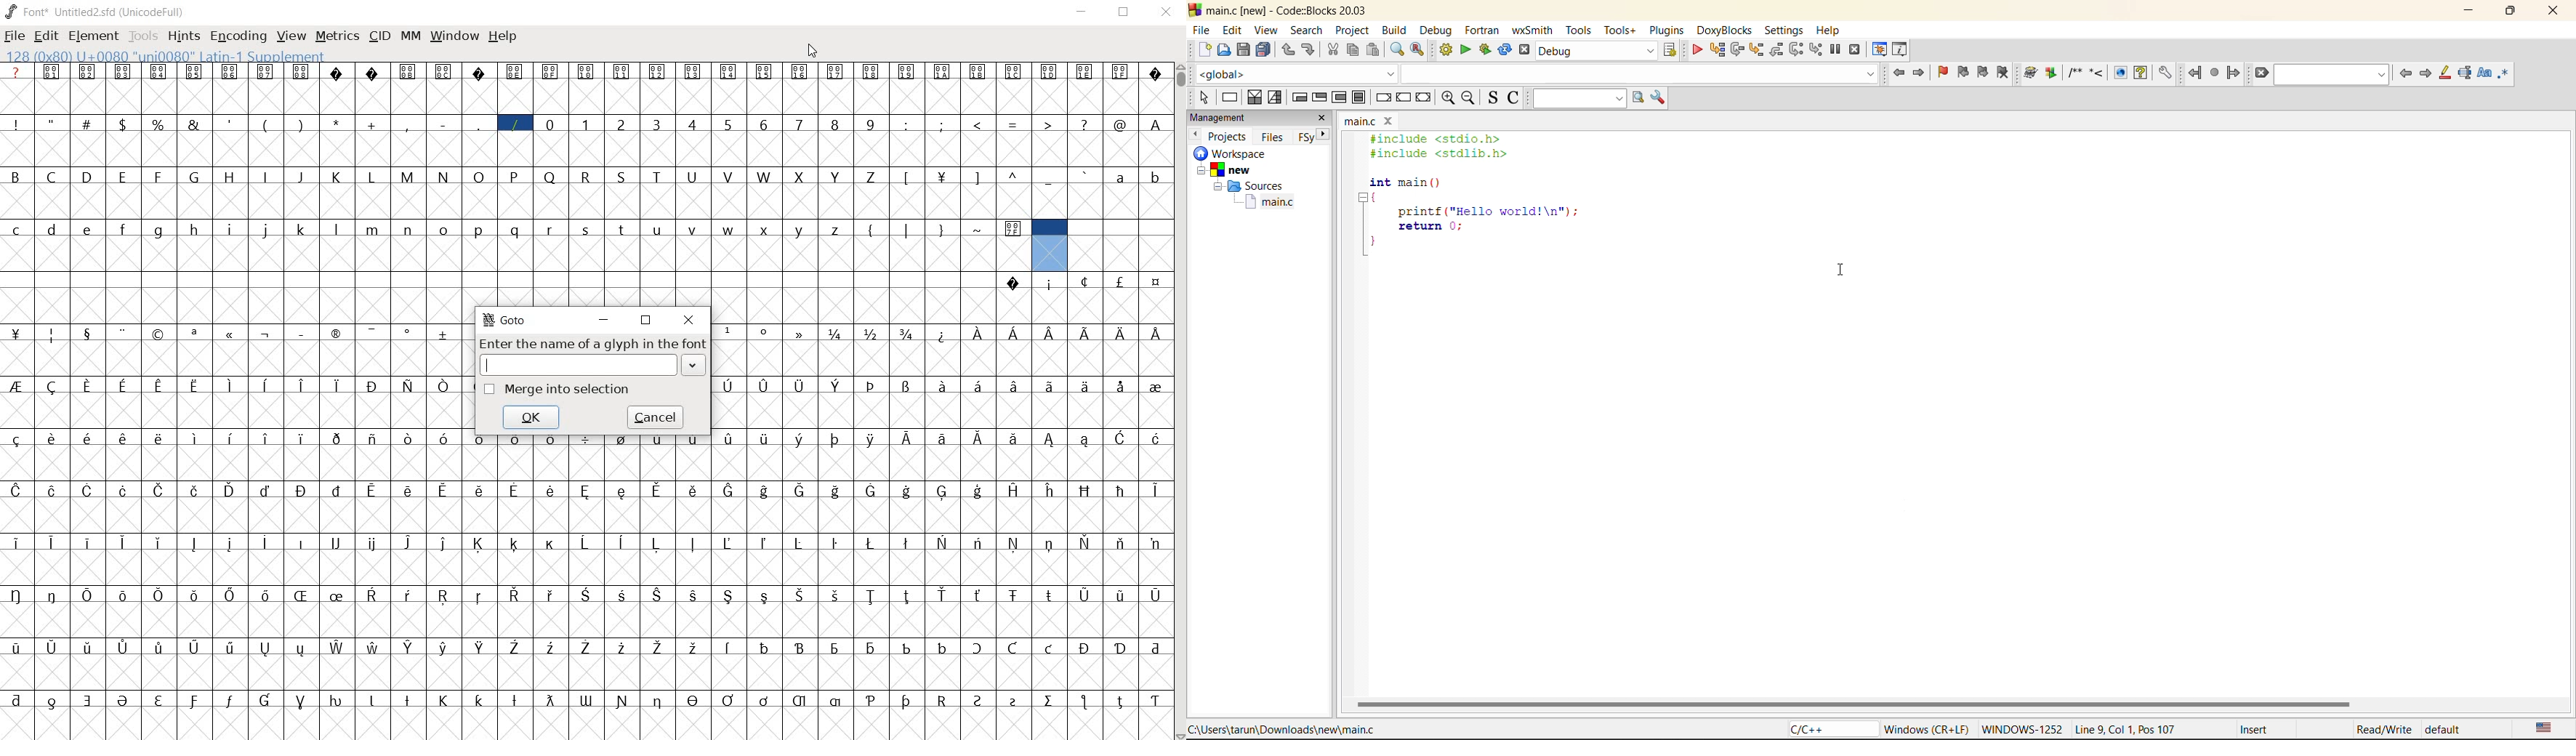 The width and height of the screenshot is (2576, 756). What do you see at coordinates (374, 333) in the screenshot?
I see `Symbol` at bounding box center [374, 333].